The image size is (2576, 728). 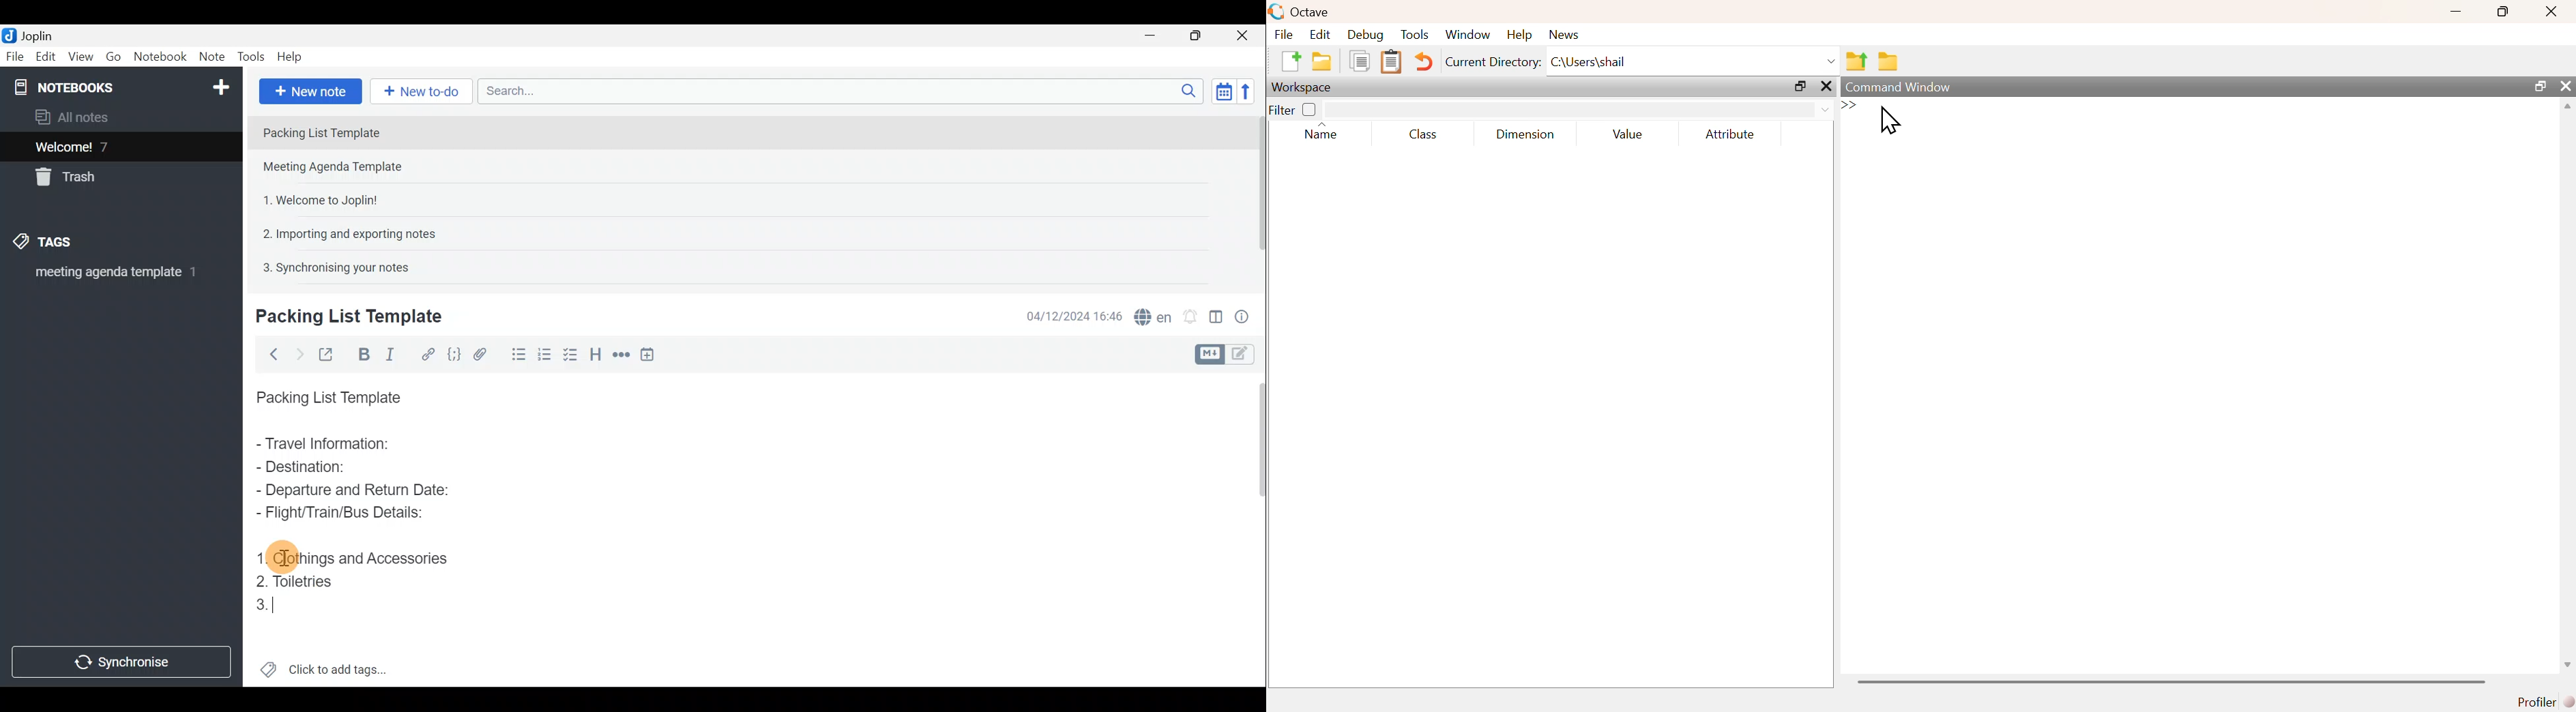 What do you see at coordinates (253, 57) in the screenshot?
I see `Tools` at bounding box center [253, 57].